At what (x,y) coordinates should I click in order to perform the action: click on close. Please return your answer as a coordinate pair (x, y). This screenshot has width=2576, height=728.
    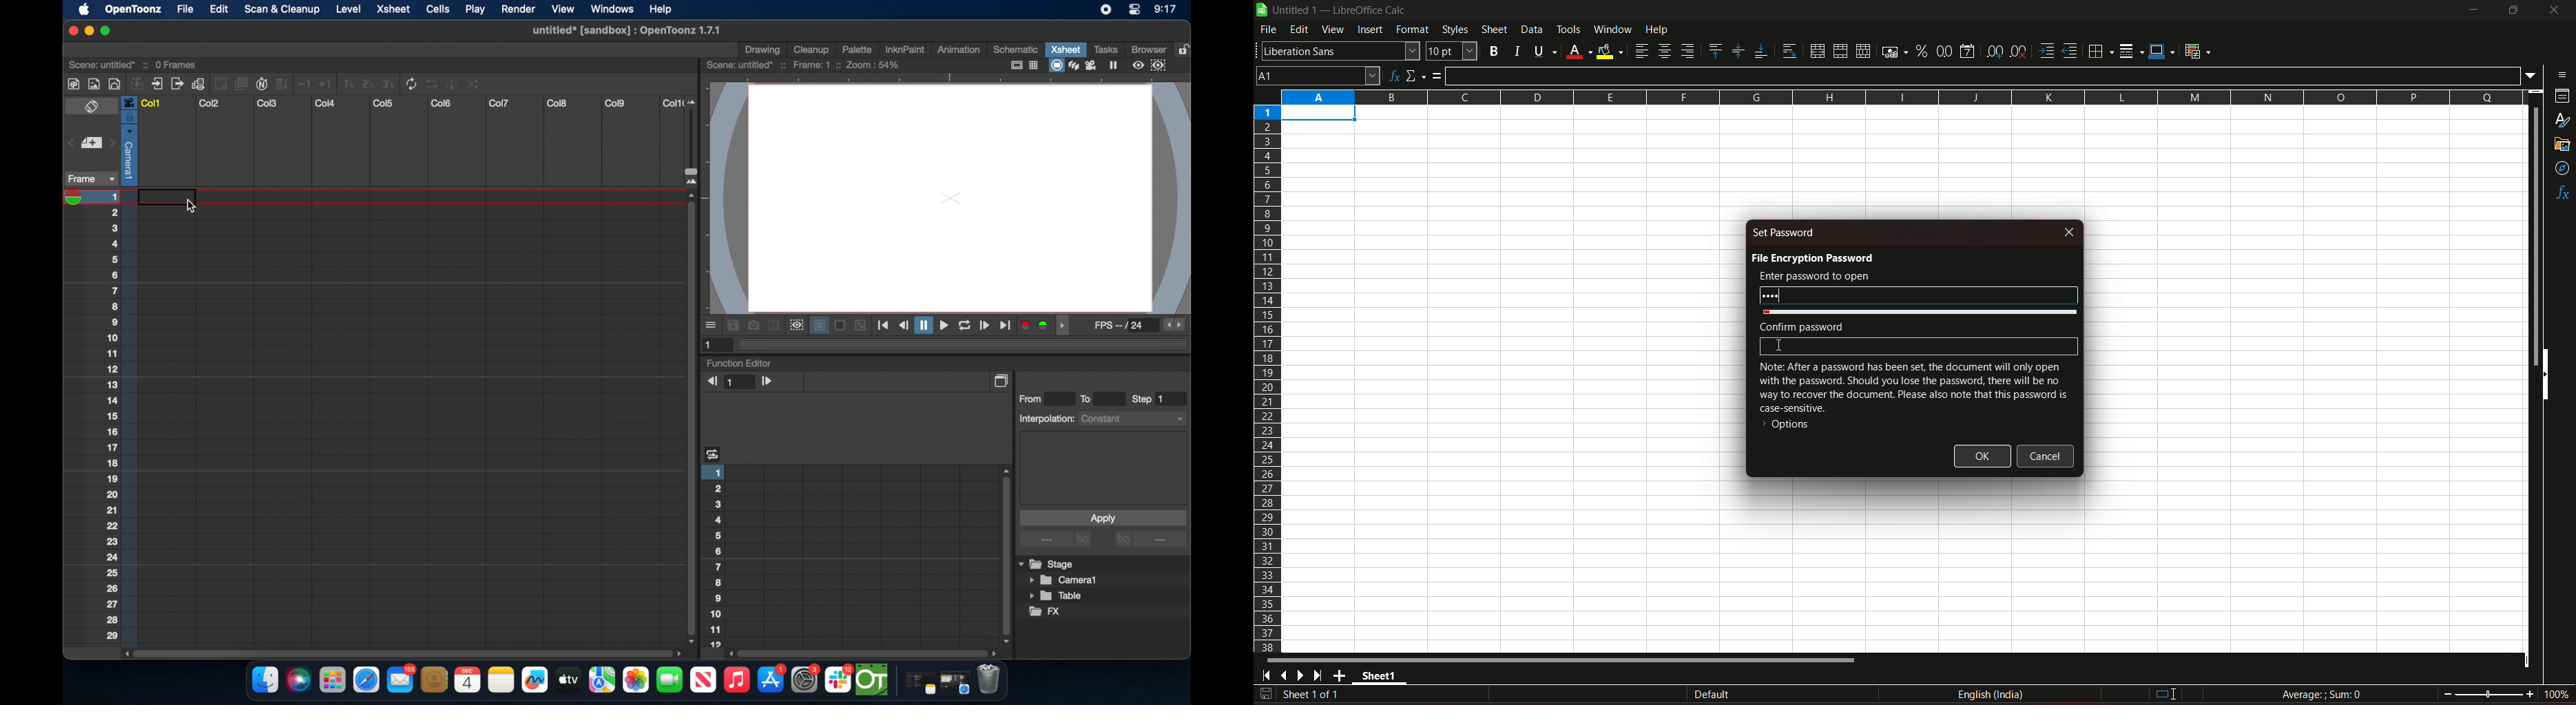
    Looking at the image, I should click on (2551, 12).